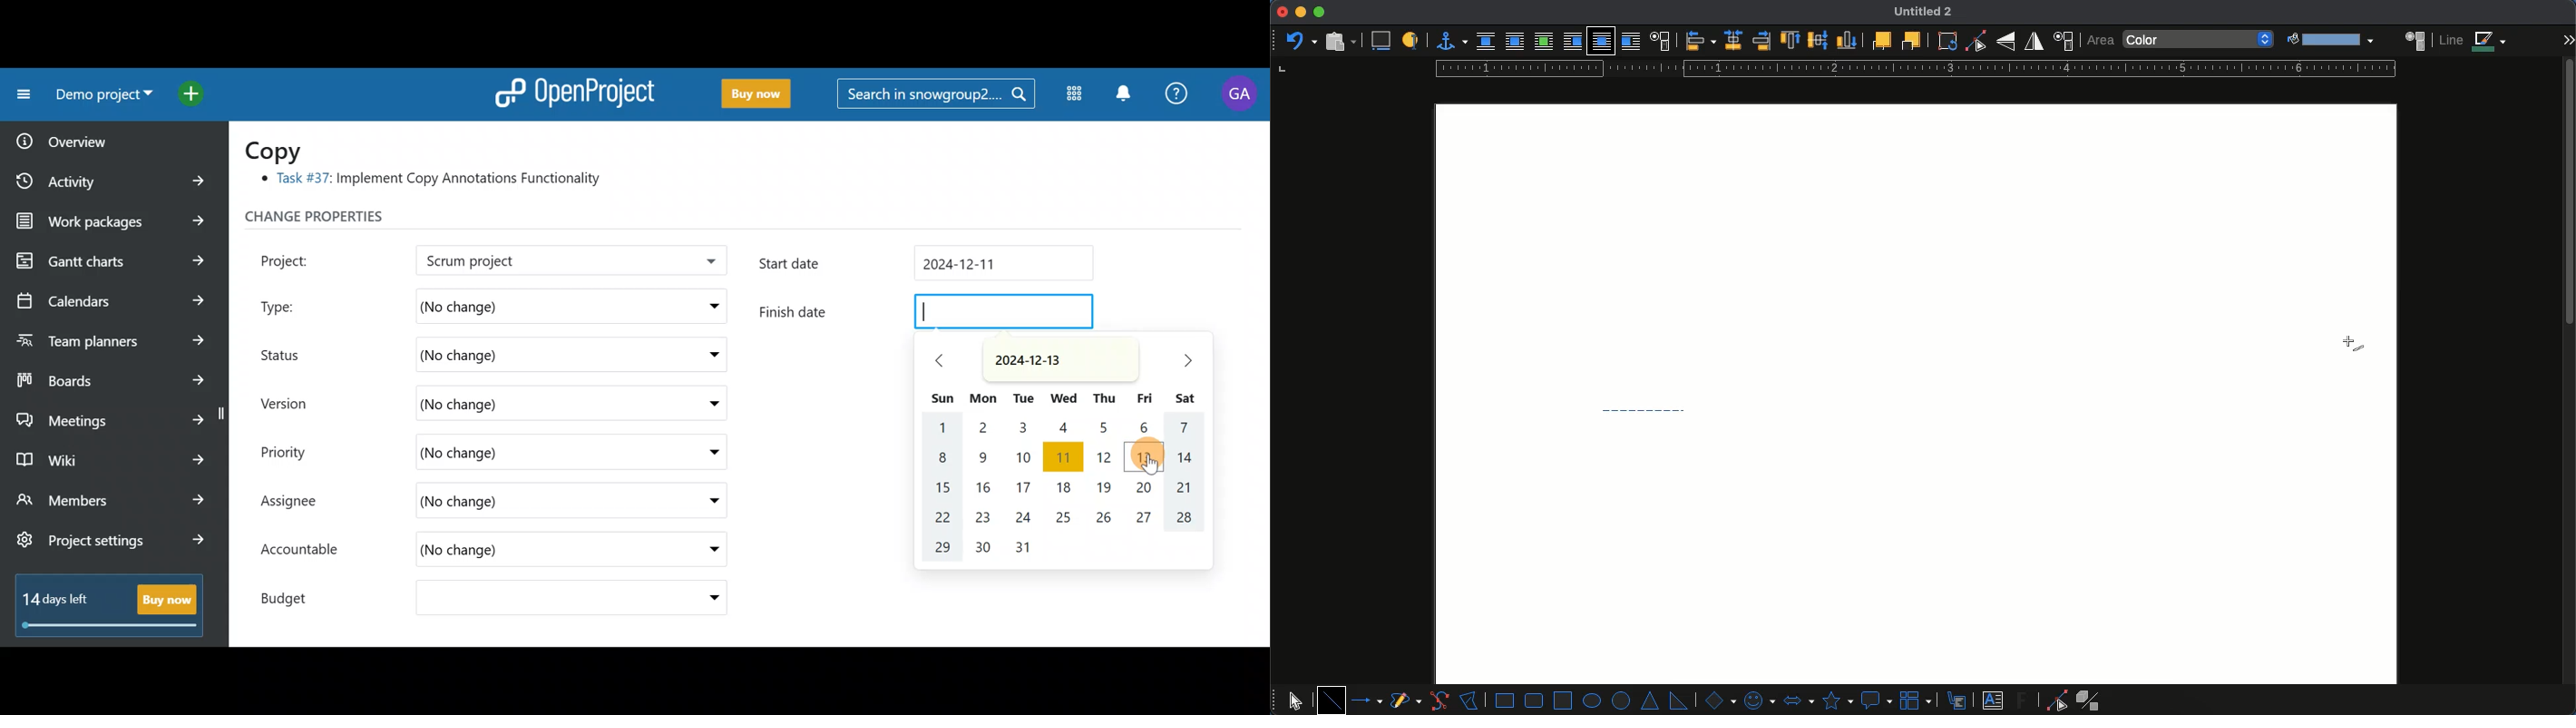 Image resolution: width=2576 pixels, height=728 pixels. I want to click on paste, so click(1339, 41).